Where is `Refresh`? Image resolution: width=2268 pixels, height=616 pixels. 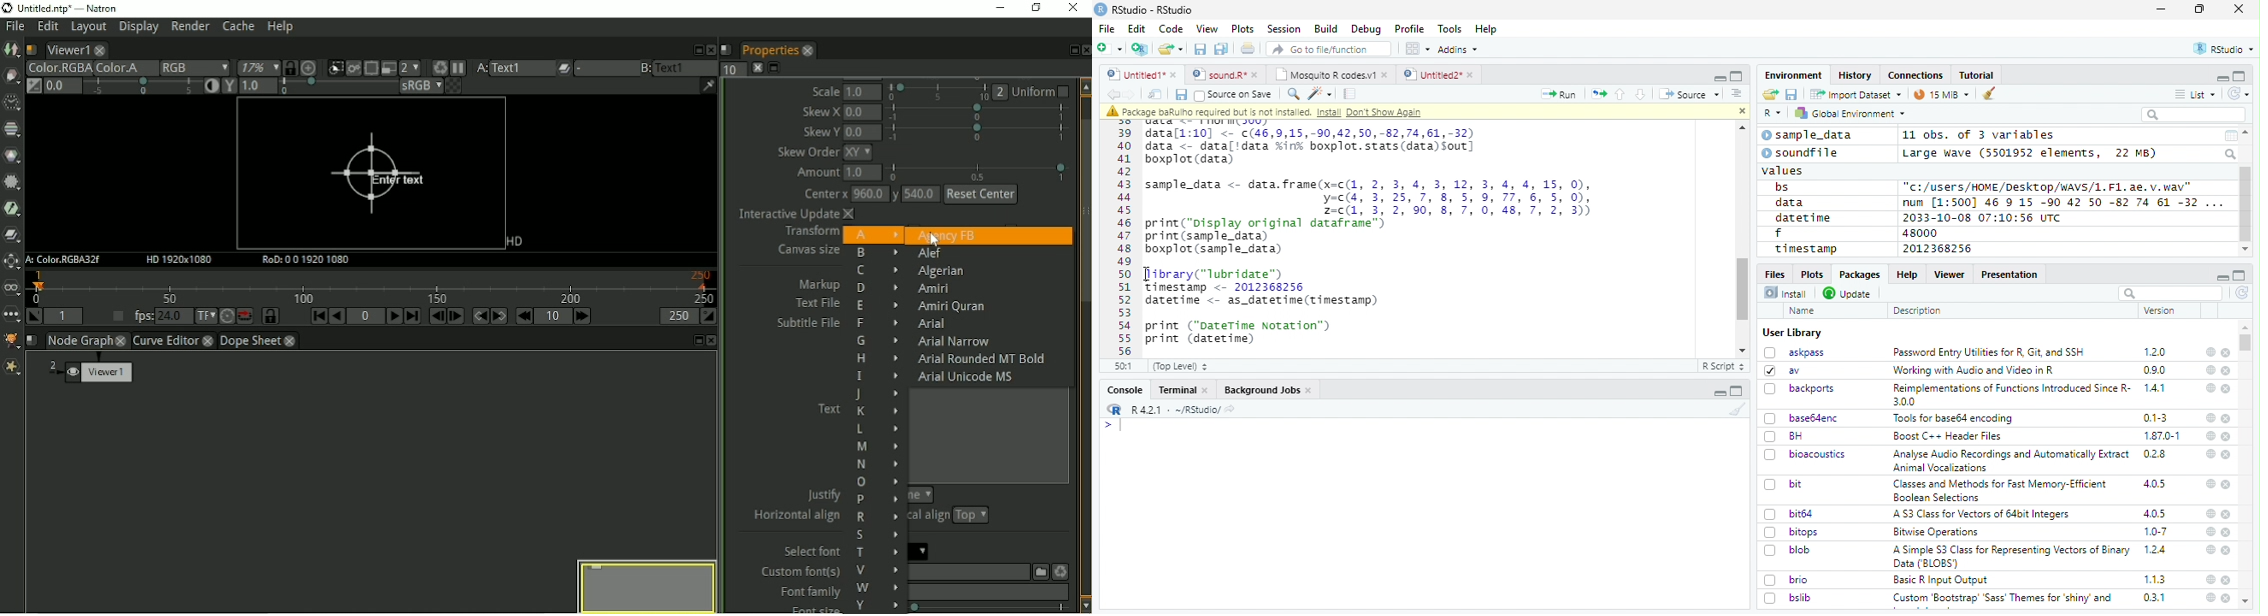 Refresh is located at coordinates (2243, 294).